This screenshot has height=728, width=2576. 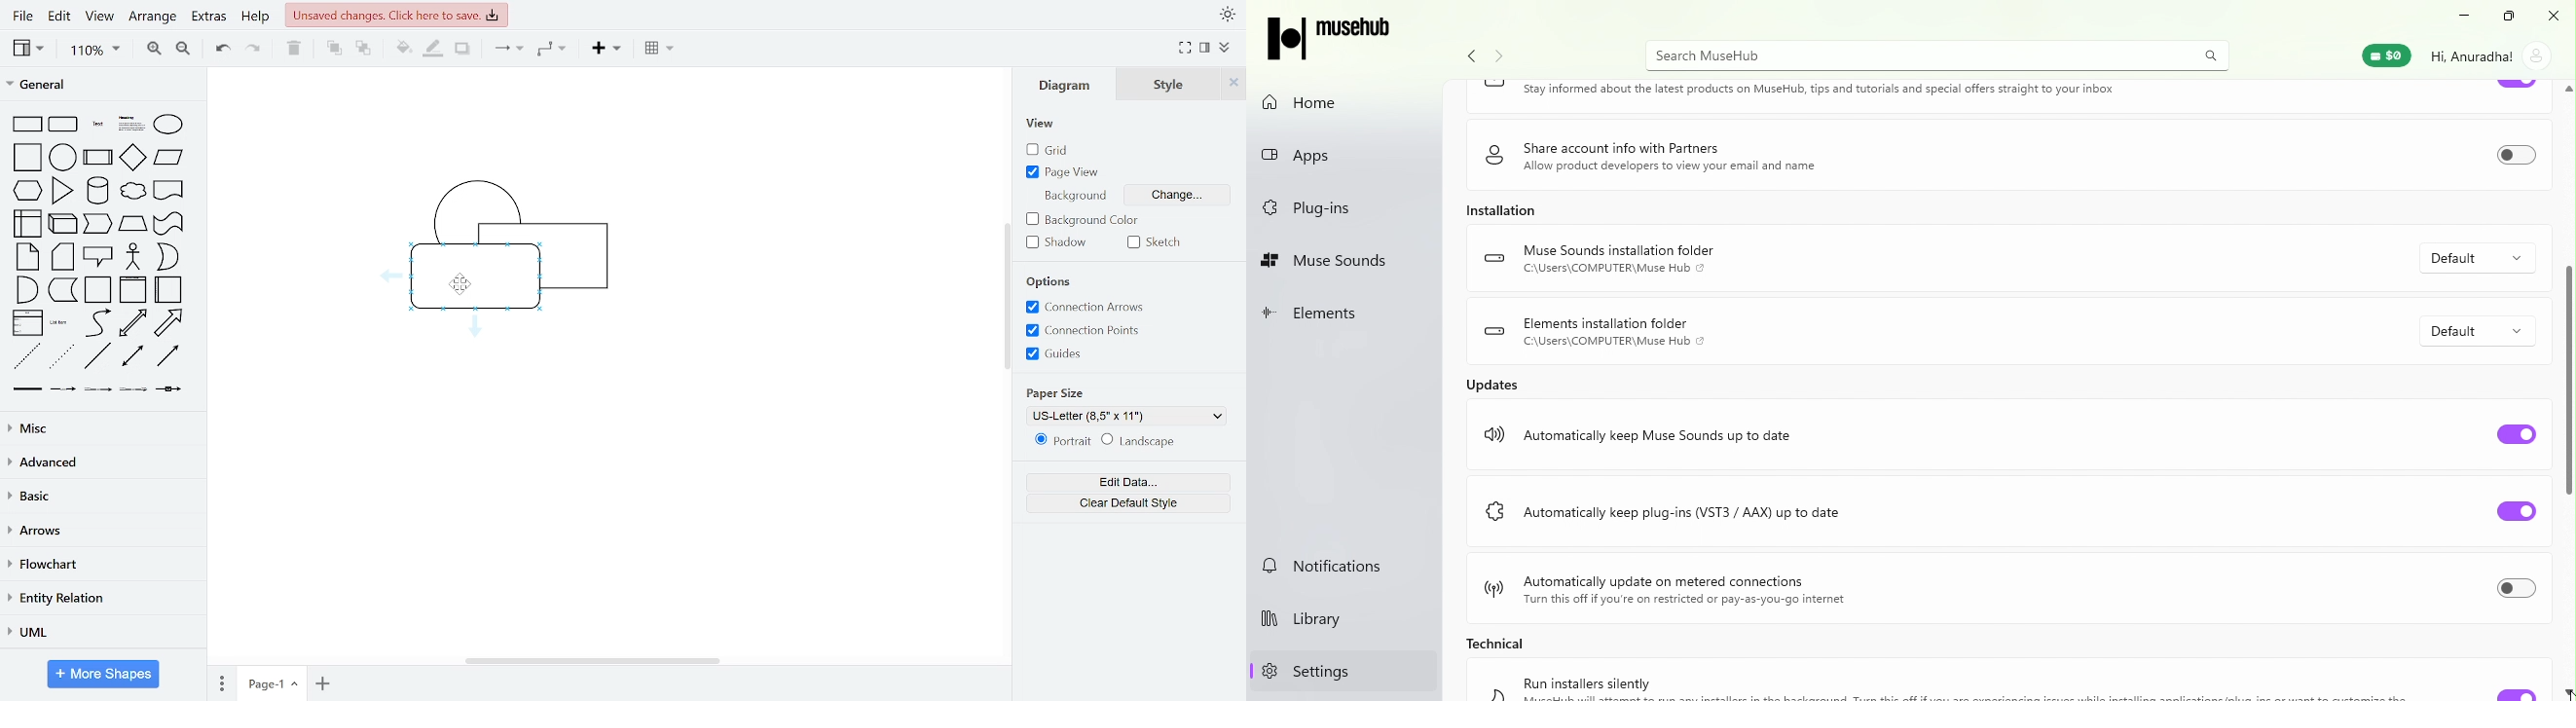 I want to click on rectangle, so click(x=26, y=125).